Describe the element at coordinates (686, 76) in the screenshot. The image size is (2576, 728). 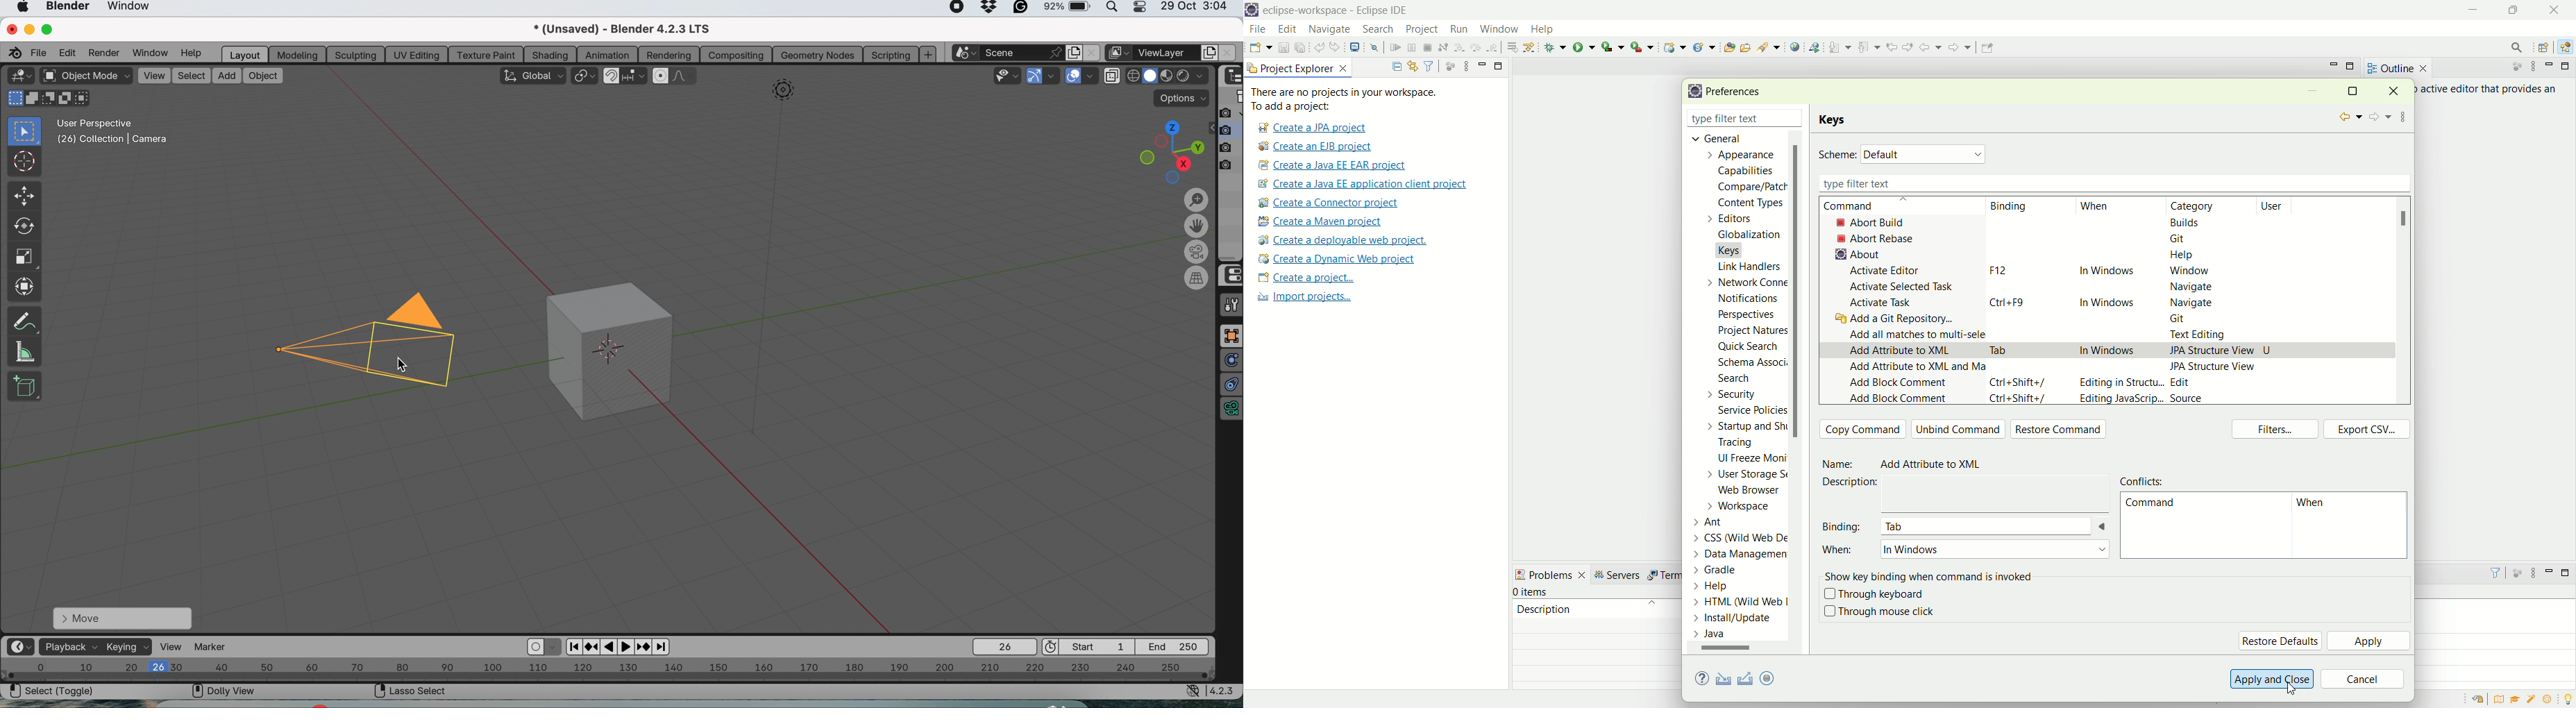
I see `proportional editing fallout` at that location.